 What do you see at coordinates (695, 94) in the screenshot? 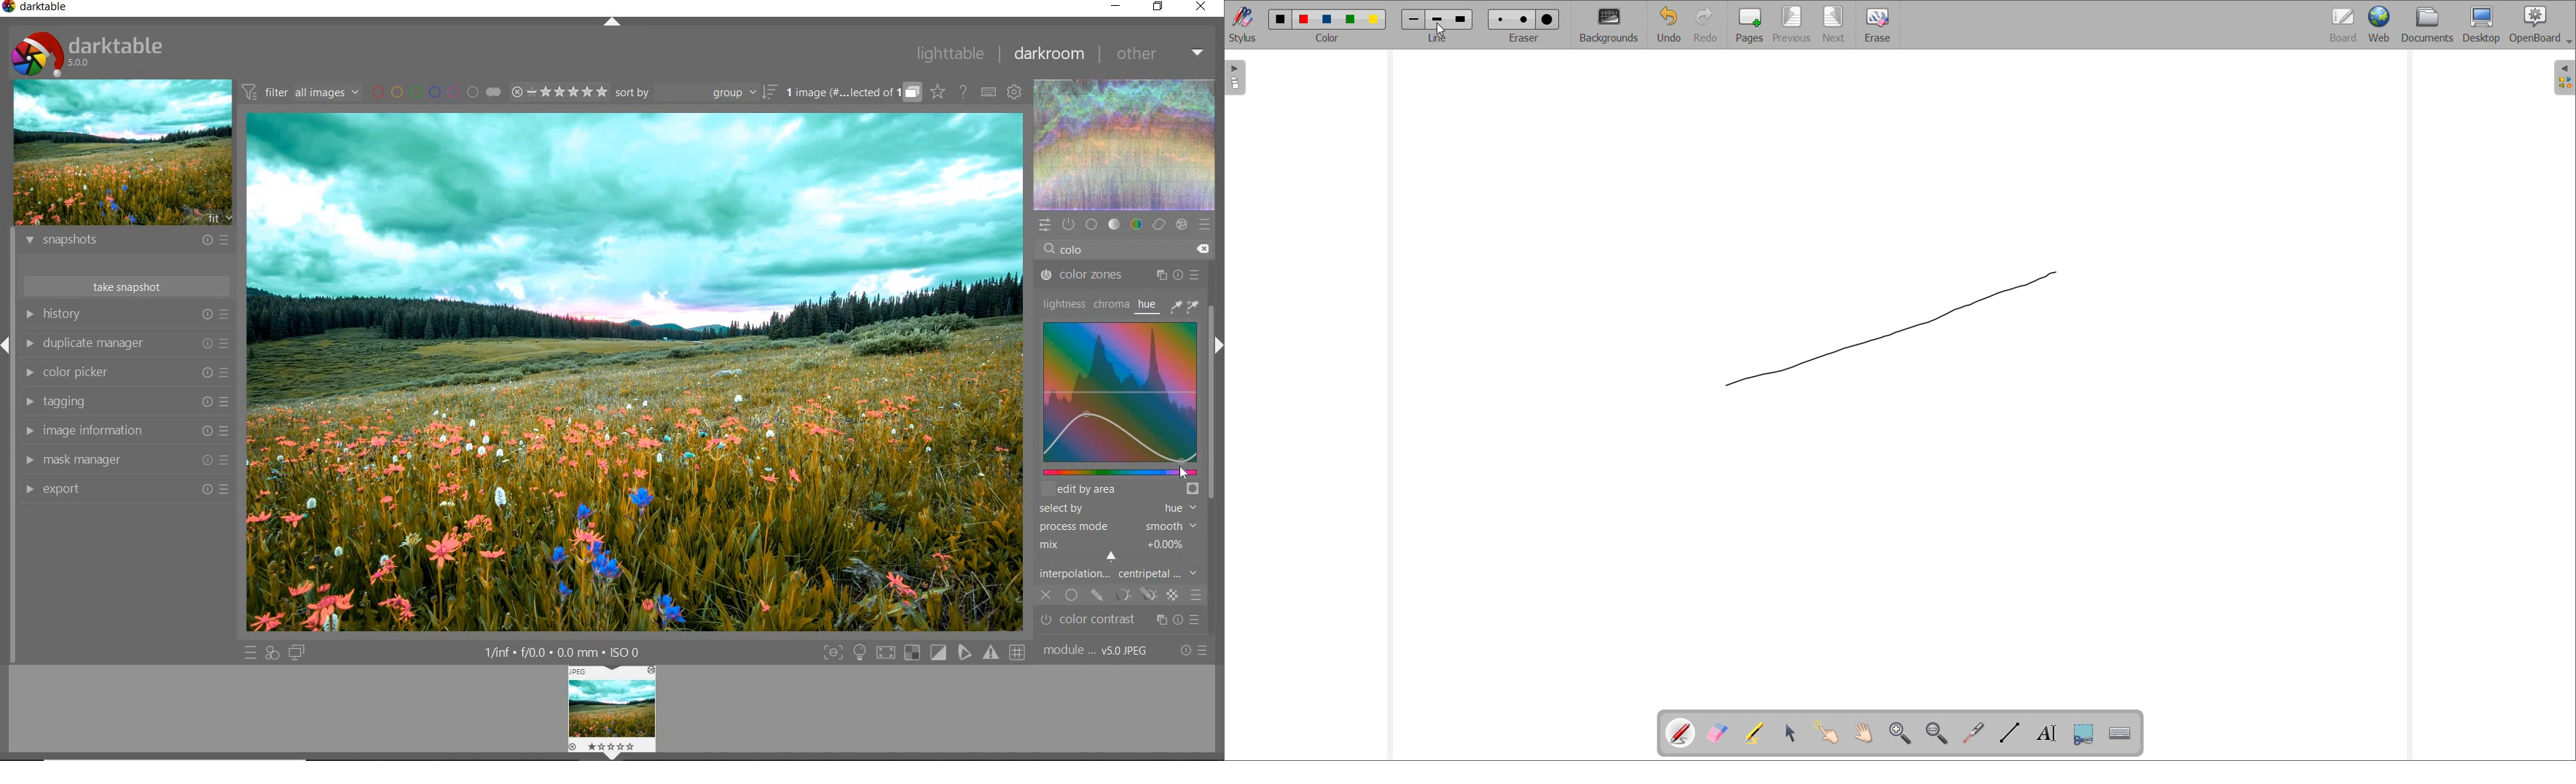
I see `sort` at bounding box center [695, 94].